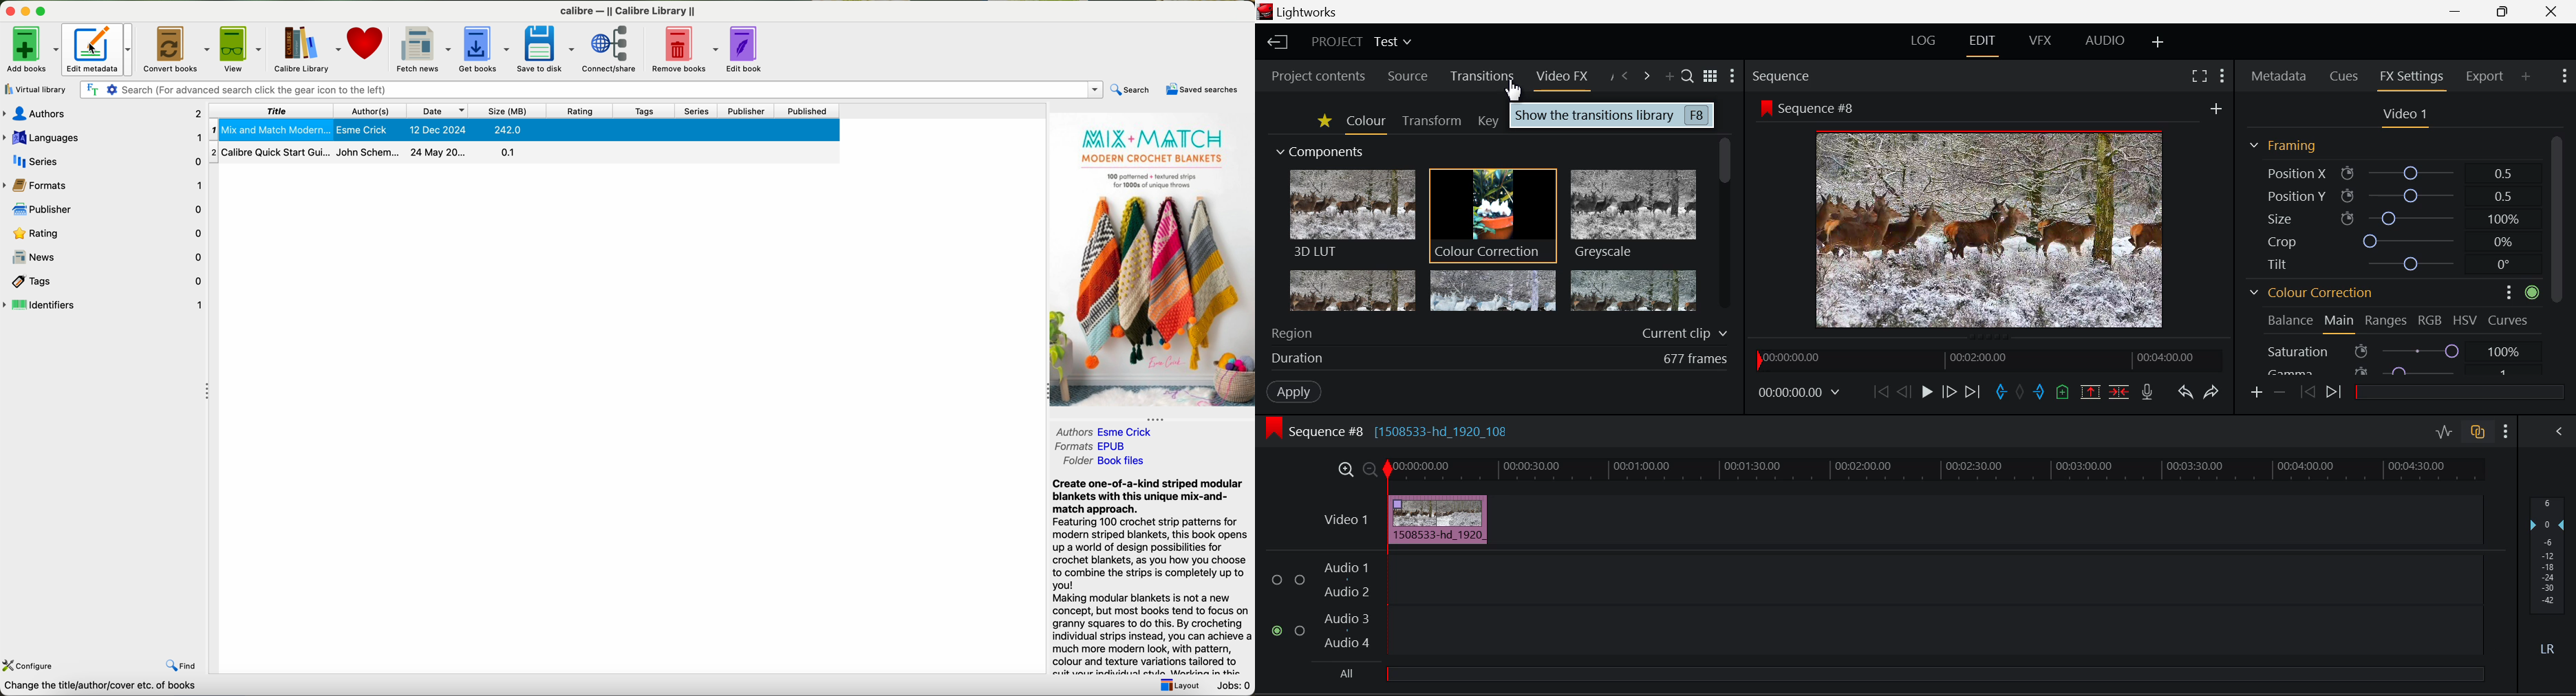 This screenshot has height=700, width=2576. What do you see at coordinates (34, 89) in the screenshot?
I see `virtual library` at bounding box center [34, 89].